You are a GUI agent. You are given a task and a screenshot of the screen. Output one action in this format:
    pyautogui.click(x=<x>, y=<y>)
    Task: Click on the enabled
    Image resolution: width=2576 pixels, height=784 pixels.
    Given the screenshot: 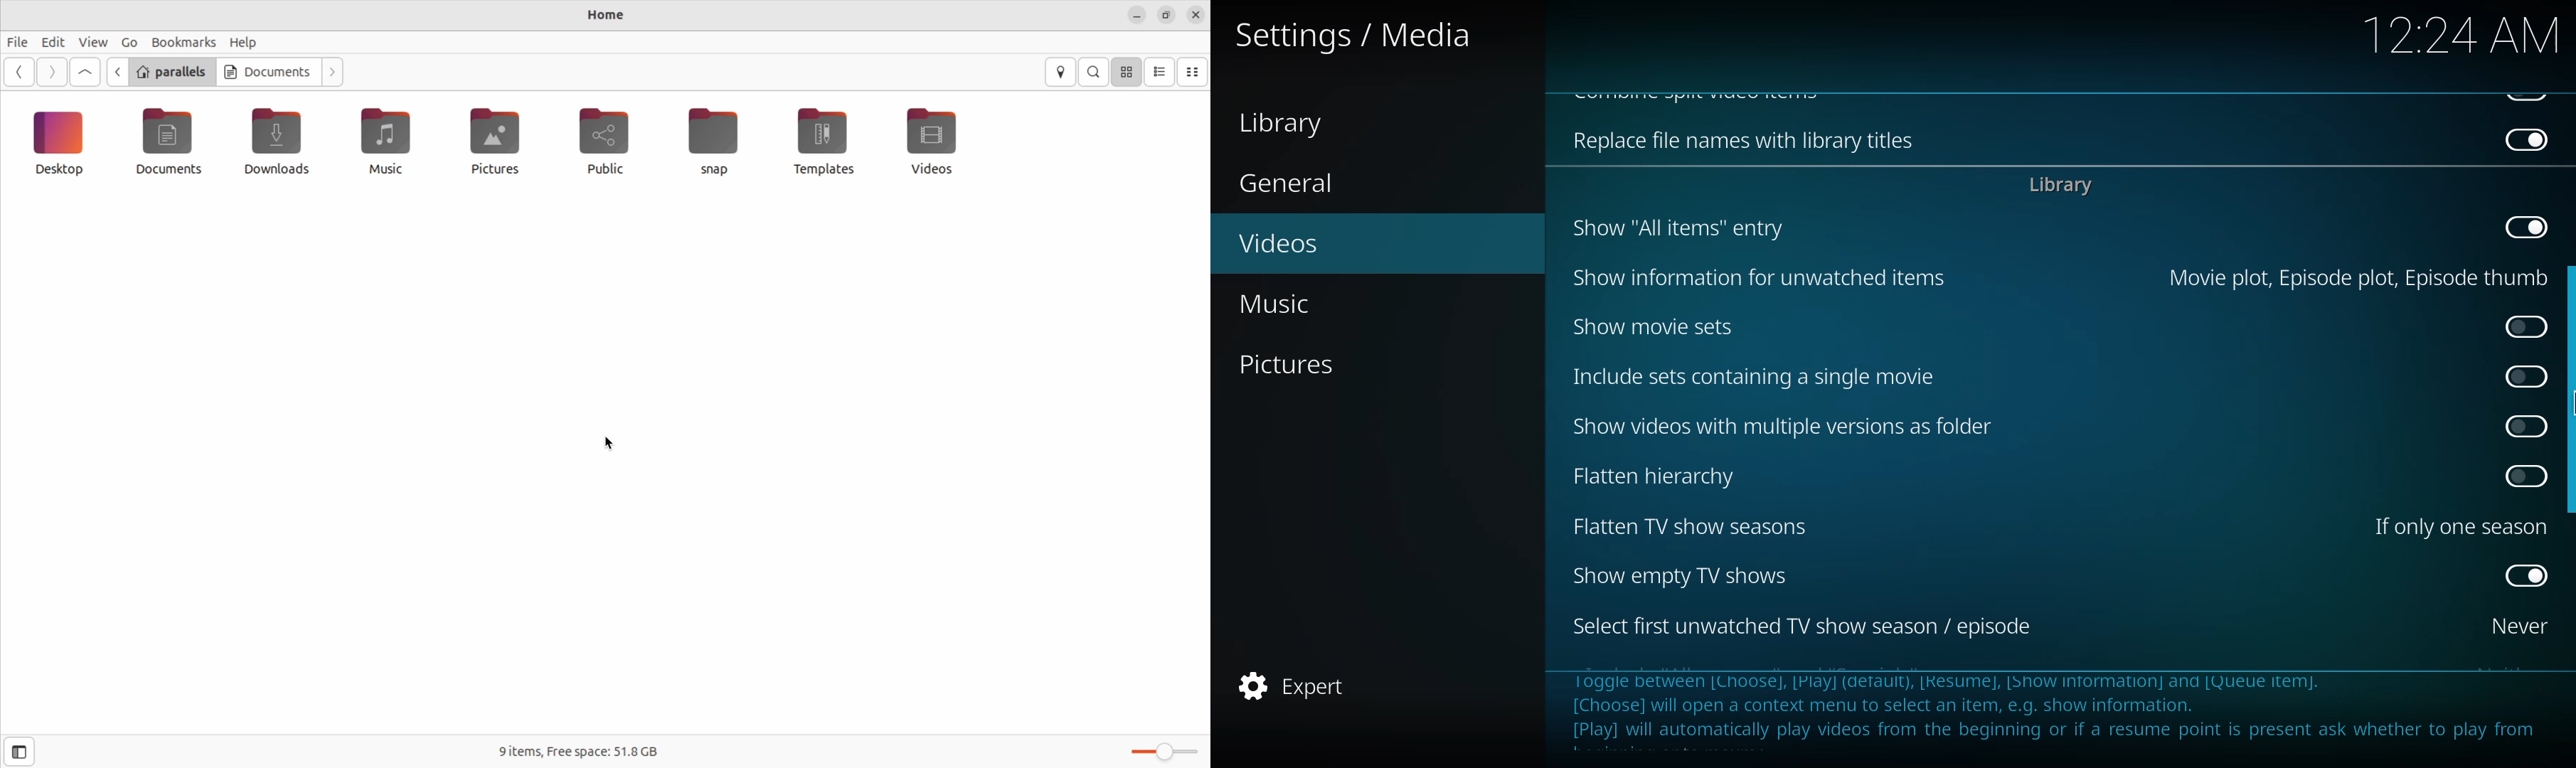 What is the action you would take?
    pyautogui.click(x=2523, y=575)
    